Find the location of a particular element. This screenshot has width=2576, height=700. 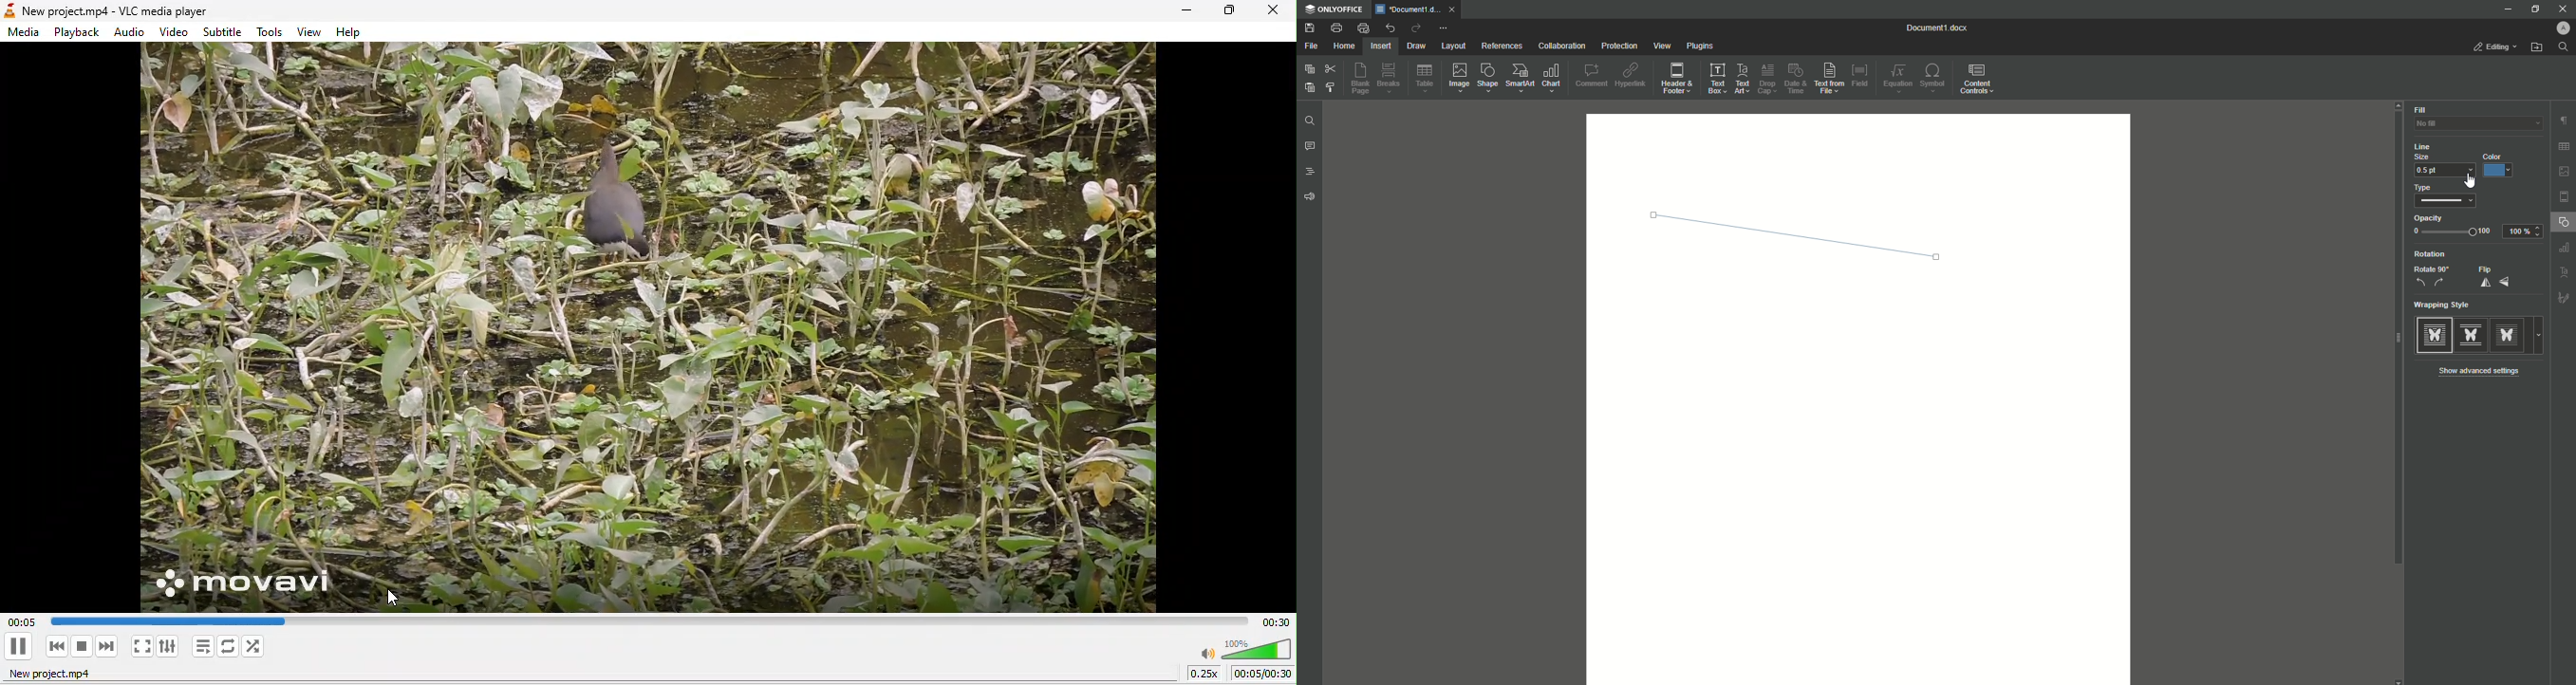

Hyperlink is located at coordinates (1632, 76).